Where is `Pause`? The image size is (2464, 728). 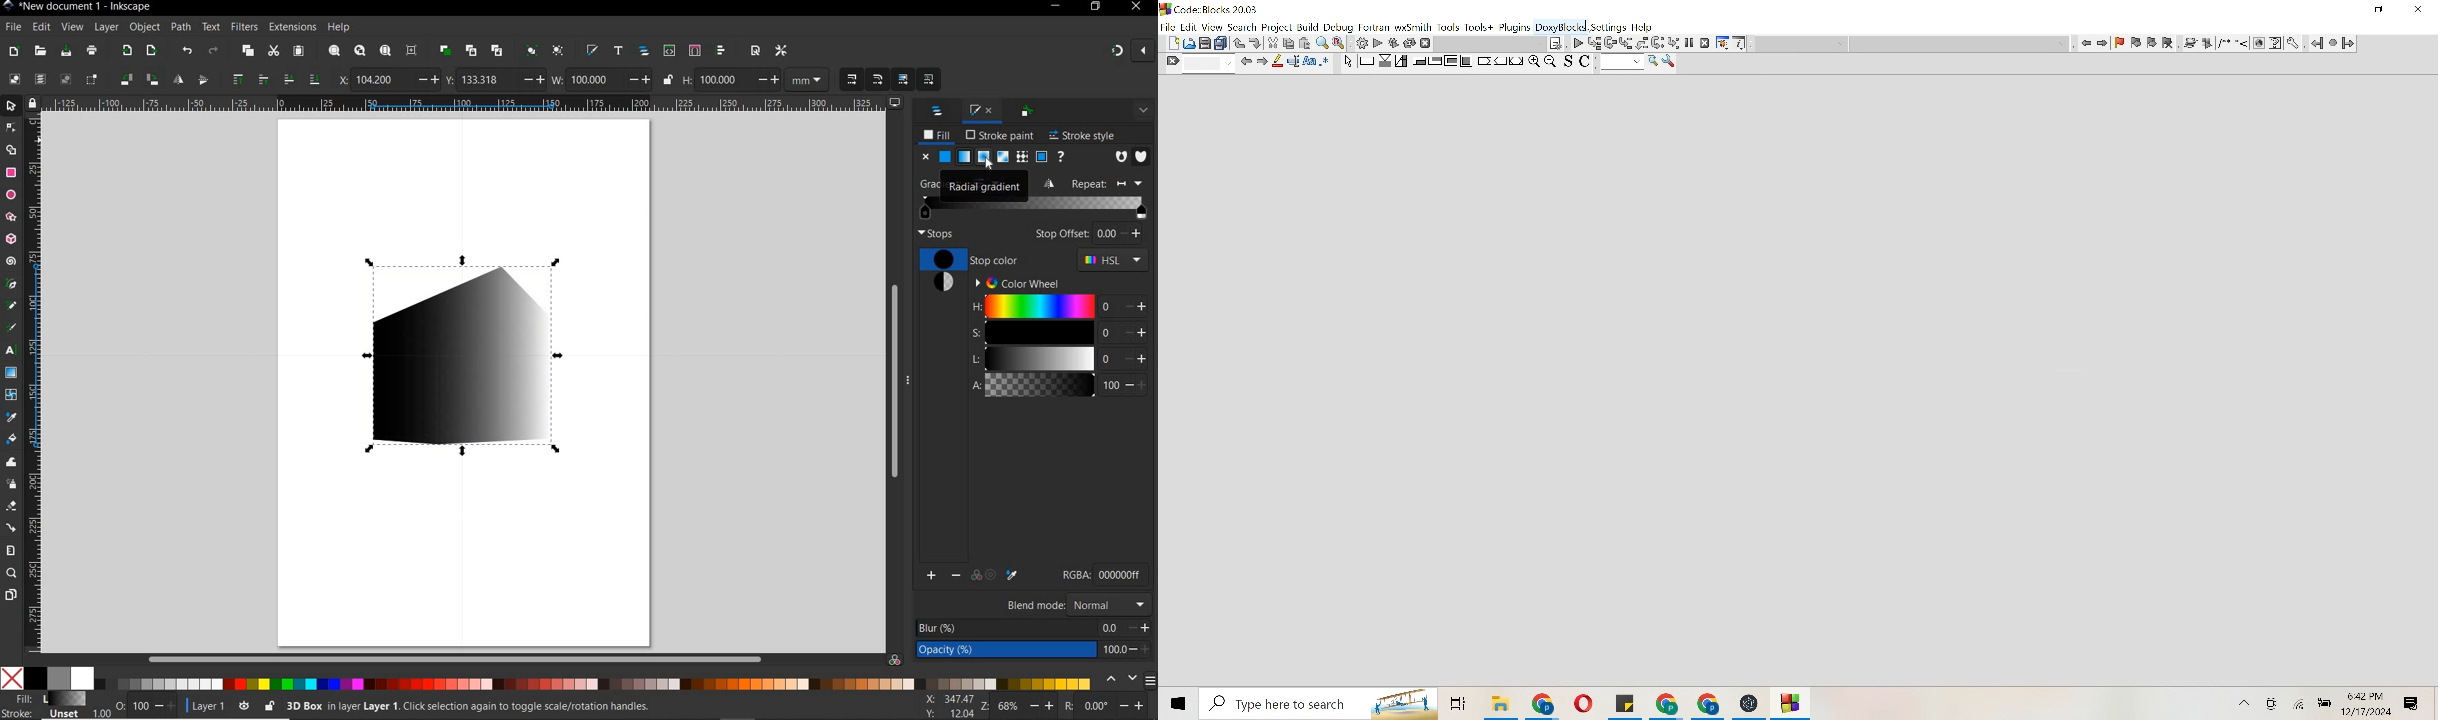
Pause is located at coordinates (2332, 44).